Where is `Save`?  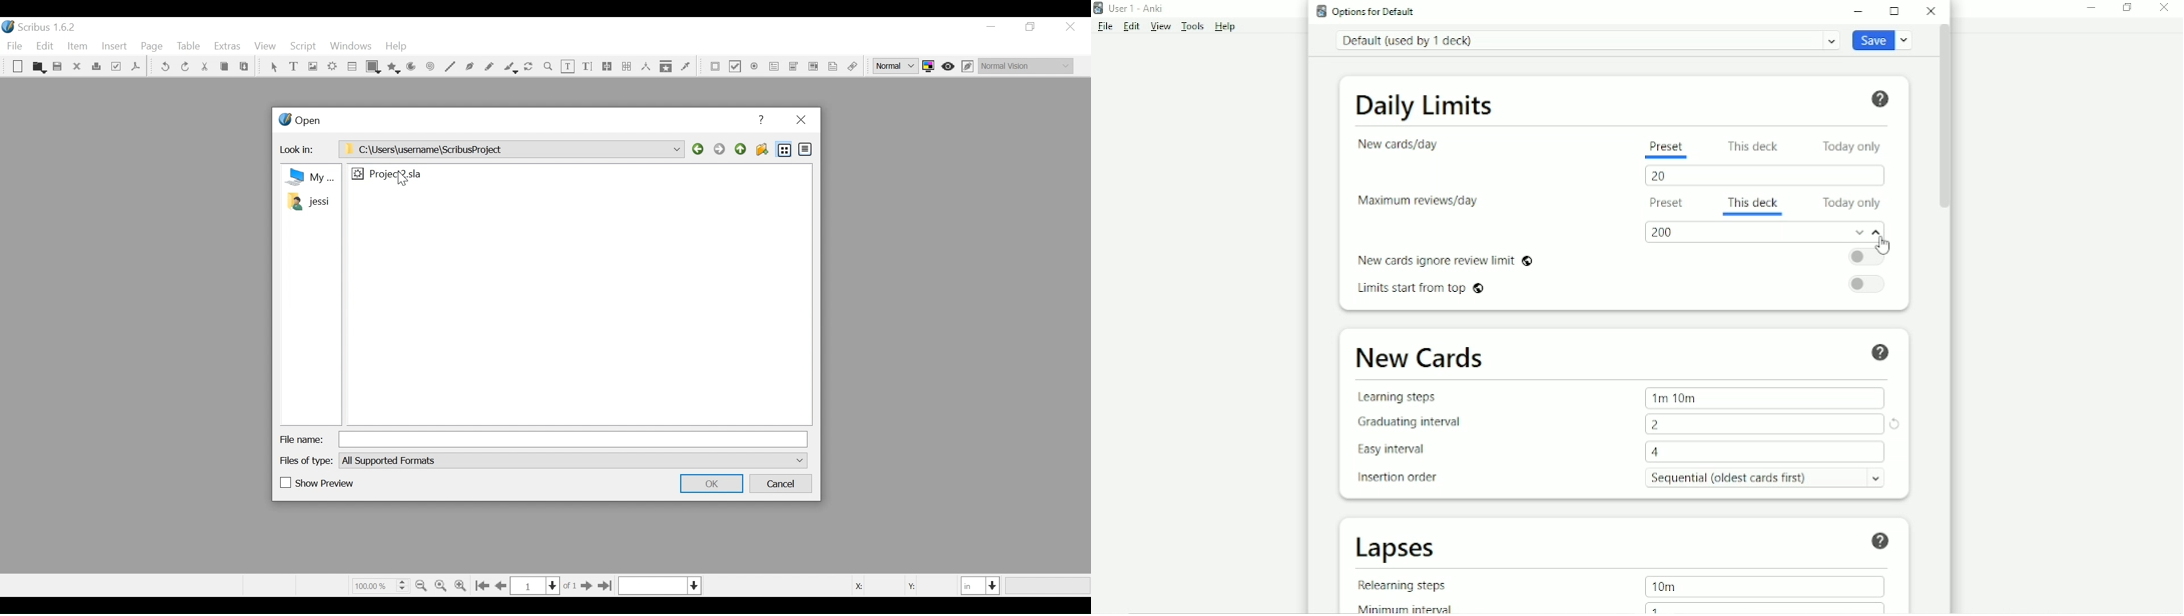 Save is located at coordinates (1885, 41).